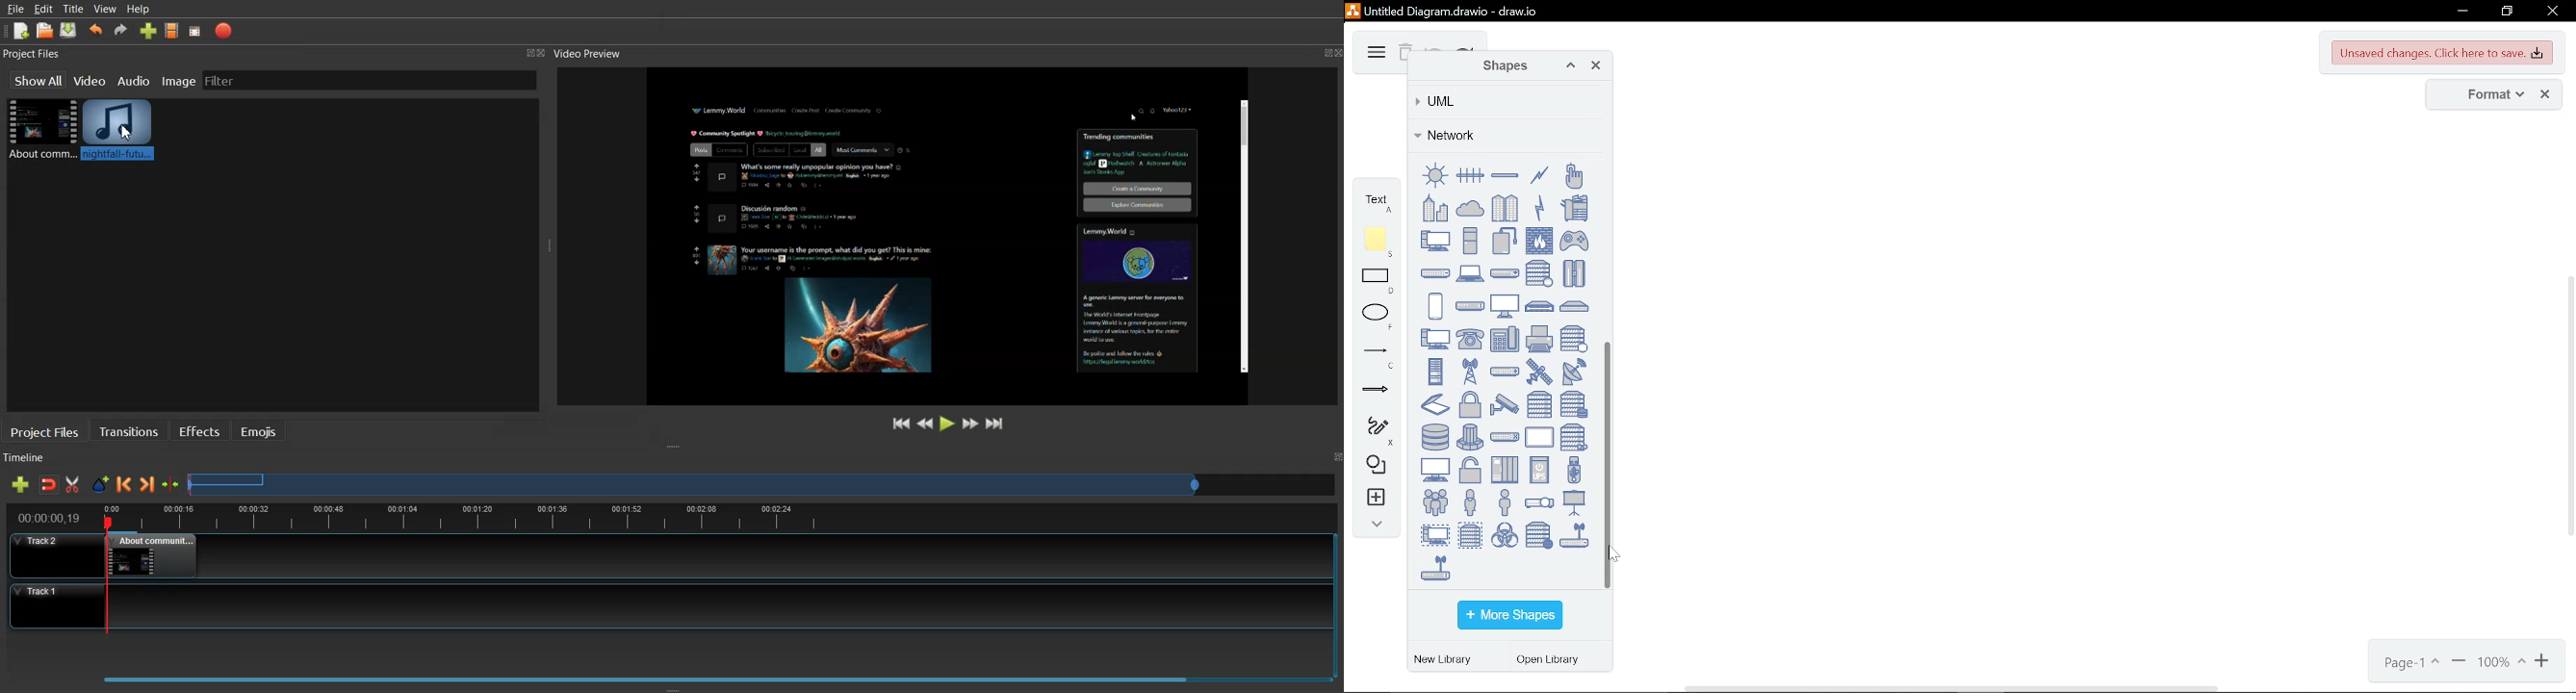  I want to click on monitor, so click(1505, 305).